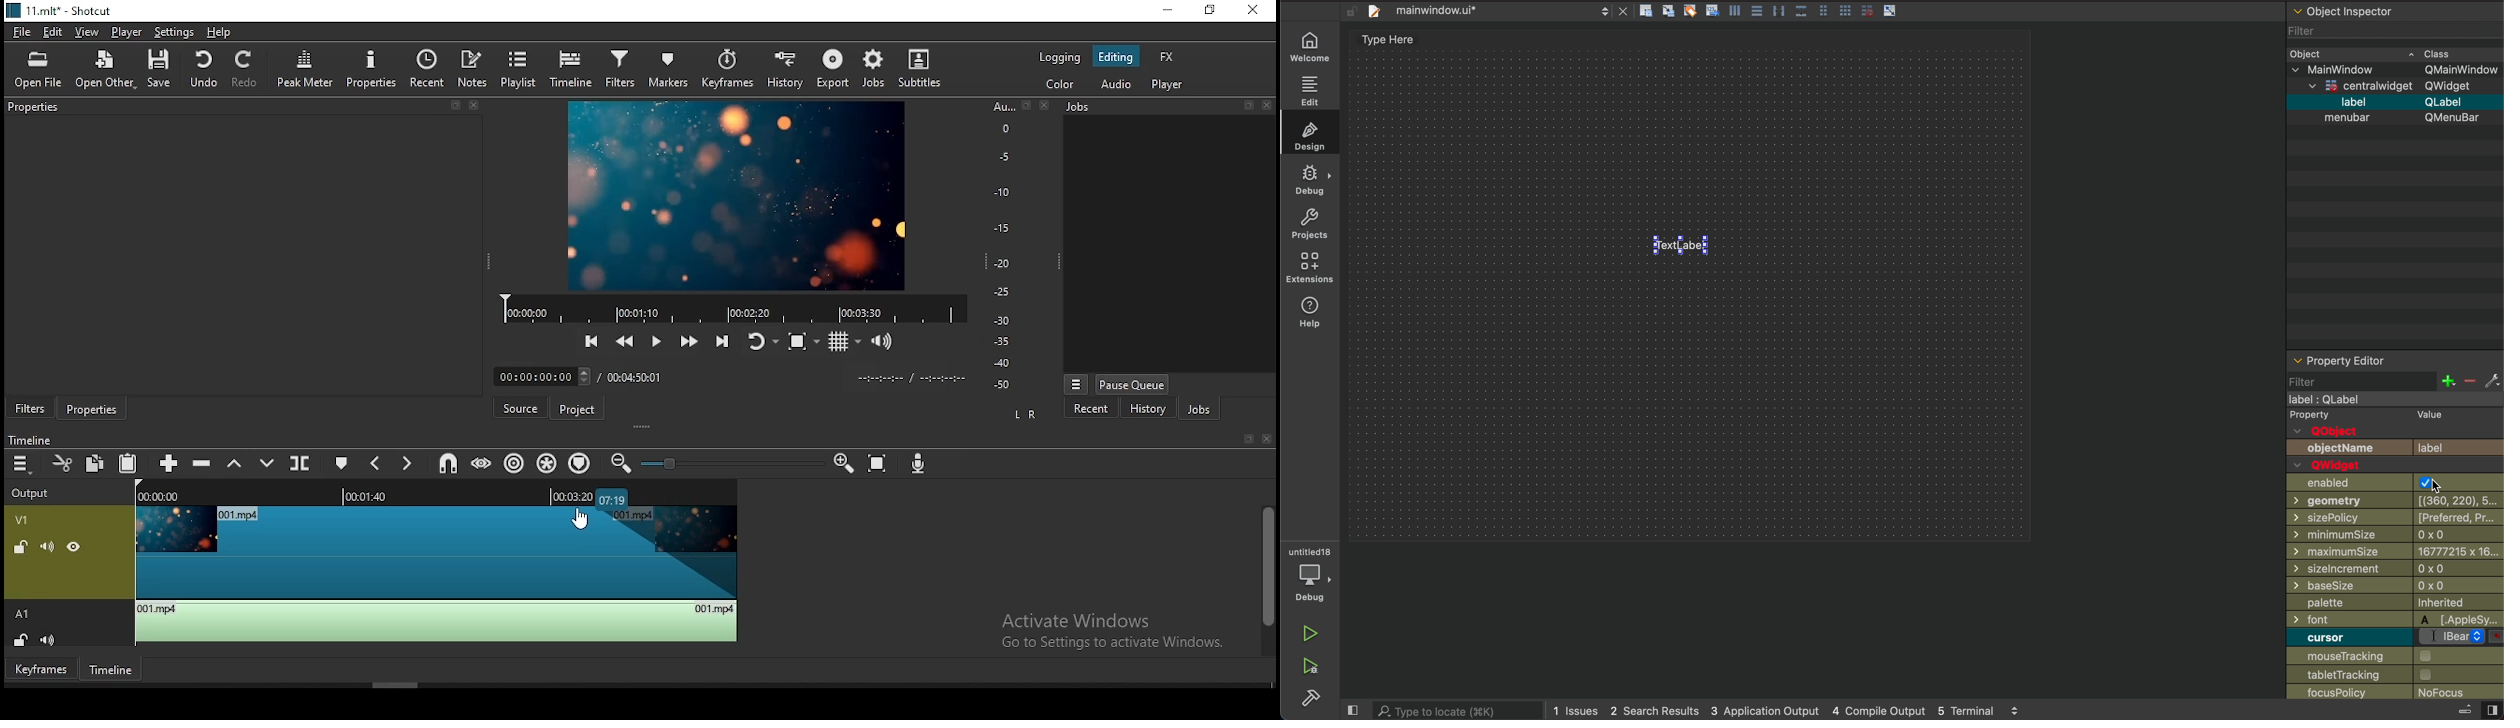 The image size is (2520, 728). I want to click on play quickly forwards, so click(689, 342).